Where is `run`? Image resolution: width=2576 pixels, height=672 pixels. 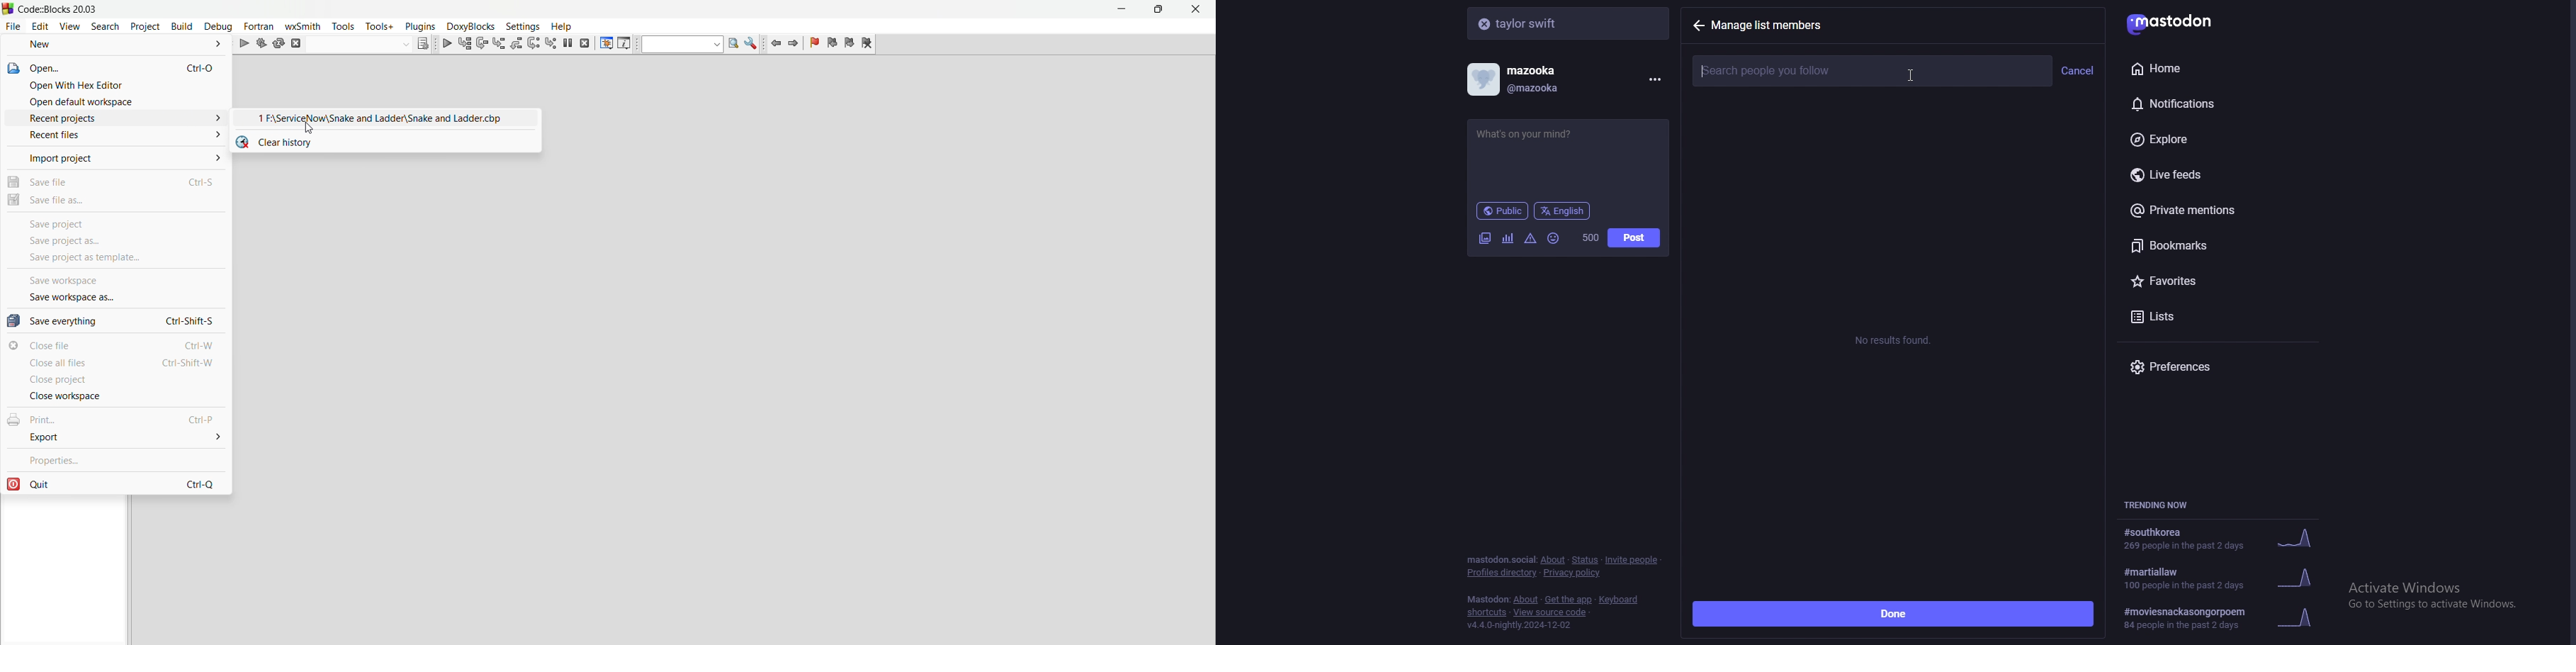
run is located at coordinates (246, 45).